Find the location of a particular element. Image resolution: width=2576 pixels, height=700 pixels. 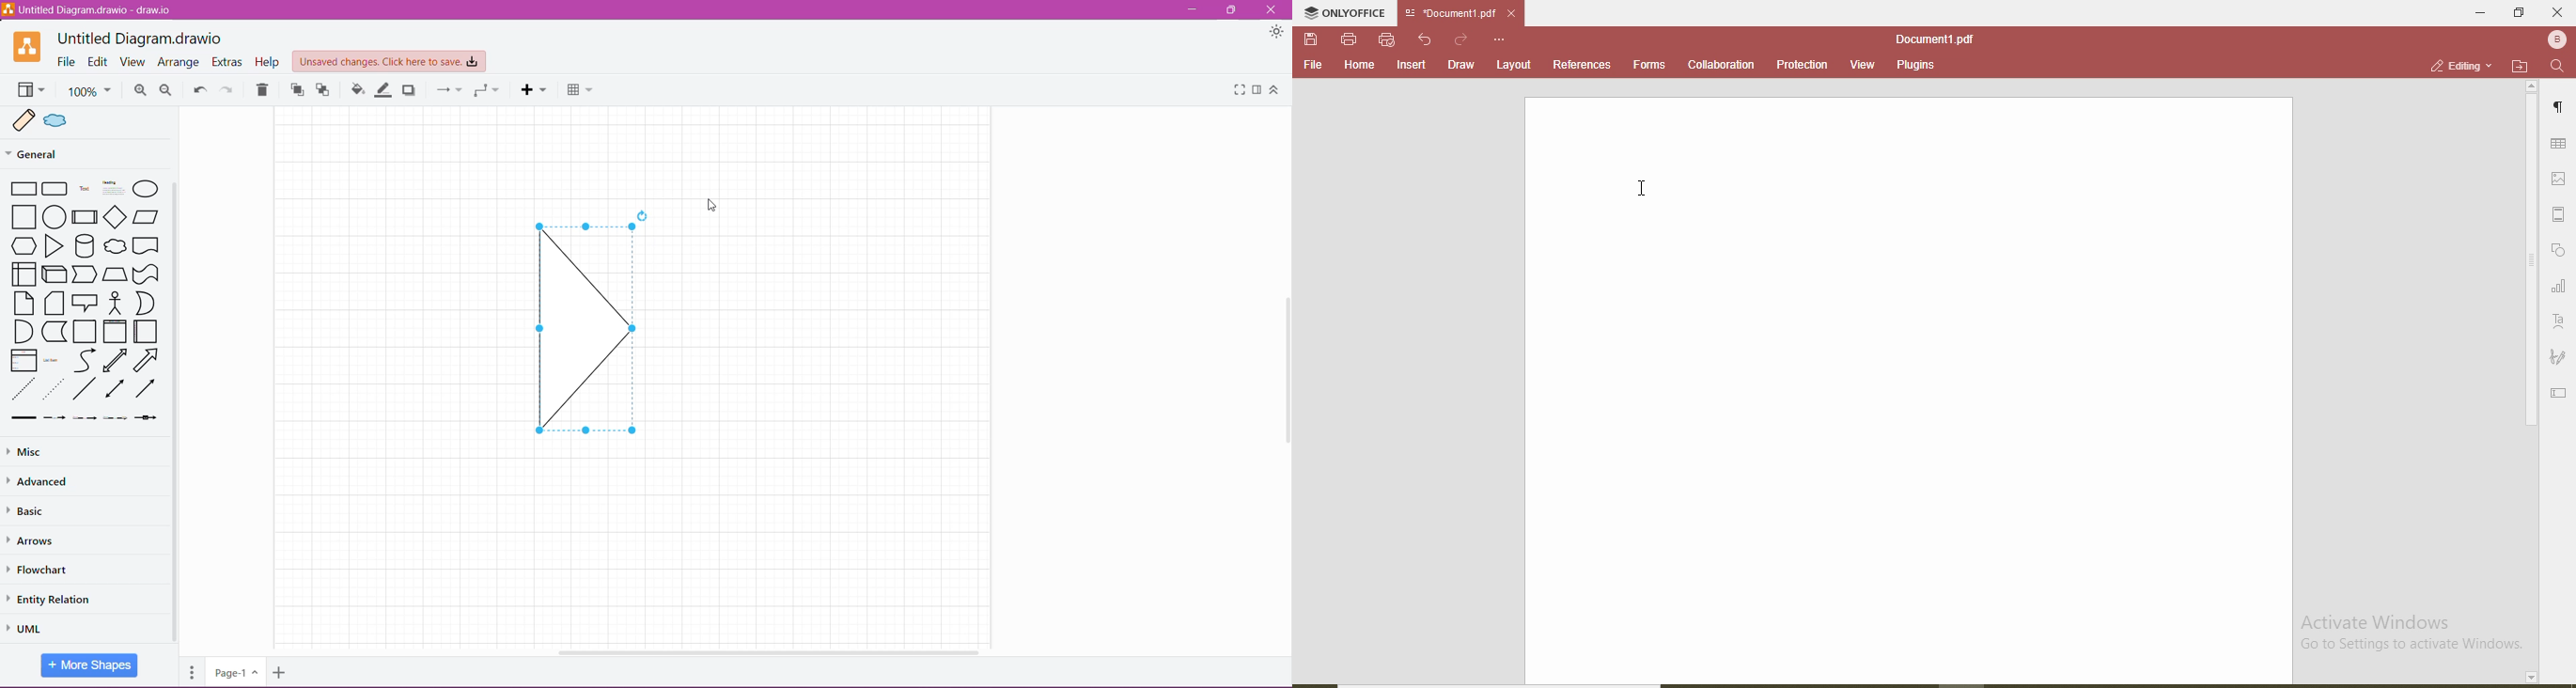

General is located at coordinates (59, 153).